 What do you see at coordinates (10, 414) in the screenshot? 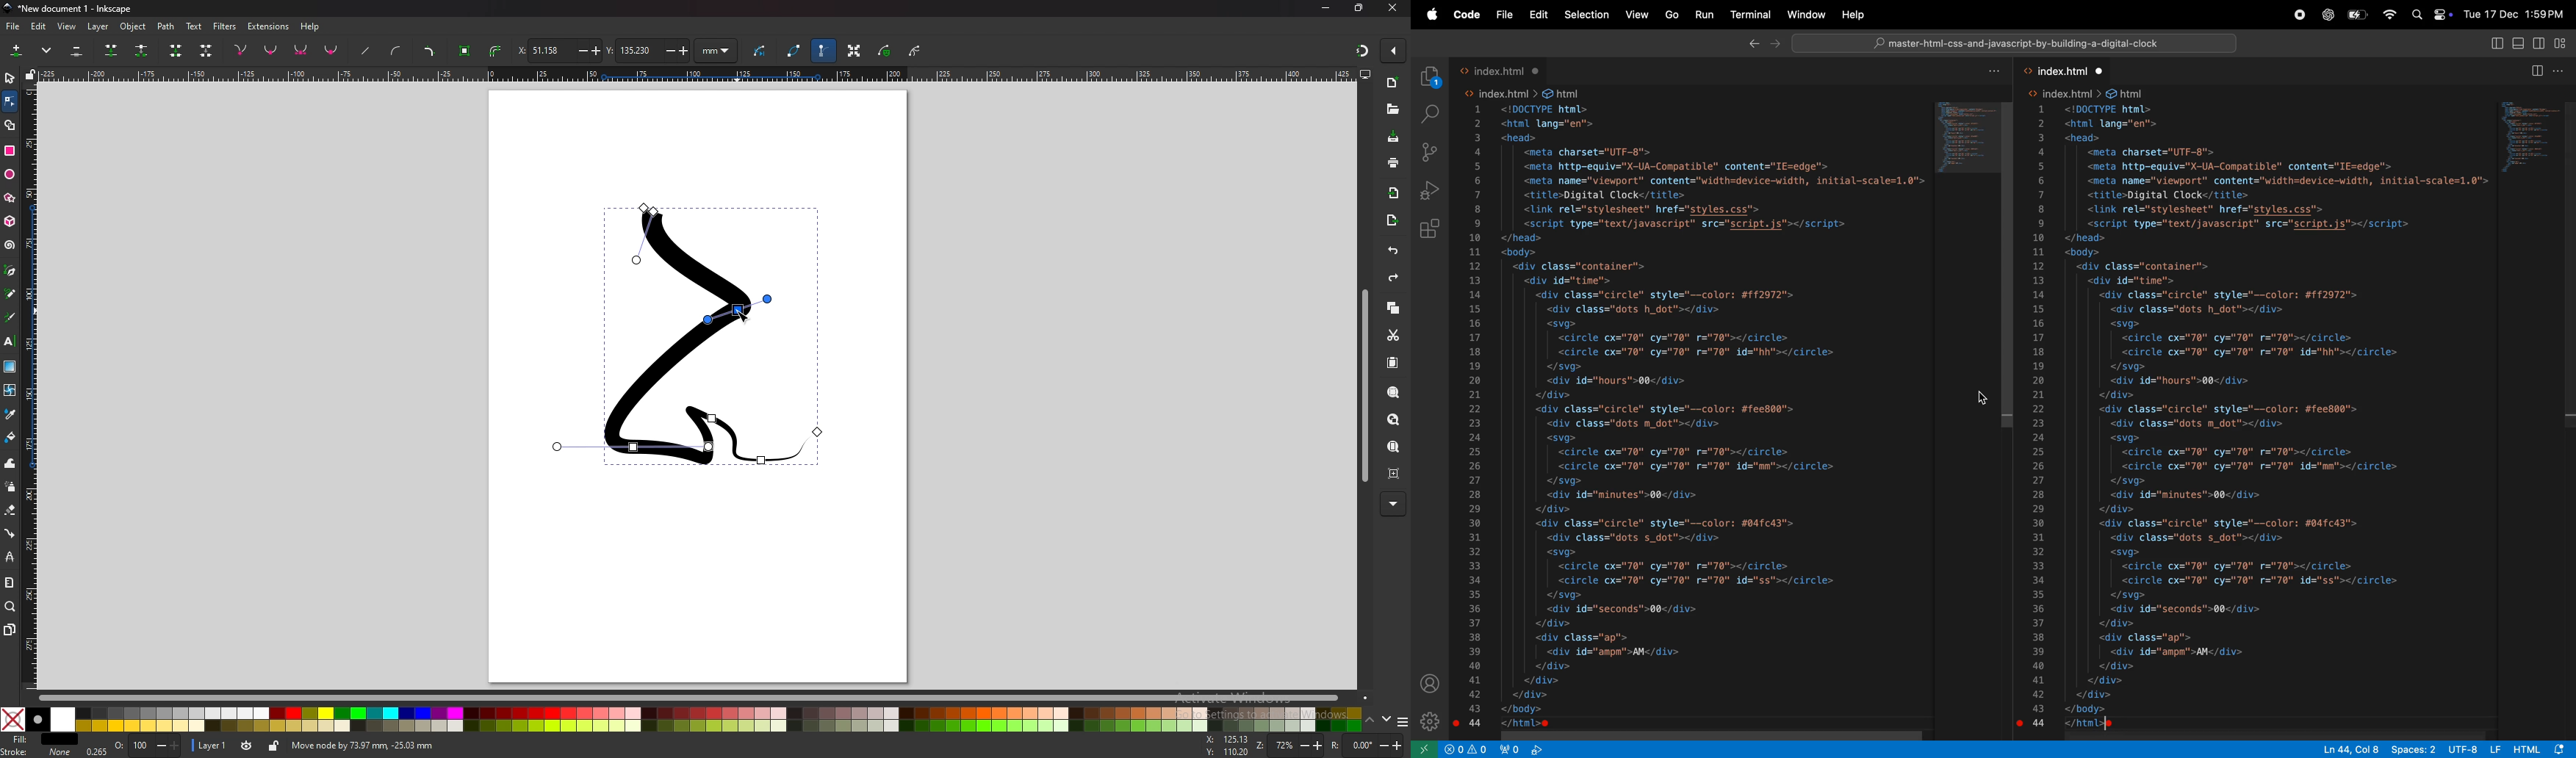
I see `dropper` at bounding box center [10, 414].